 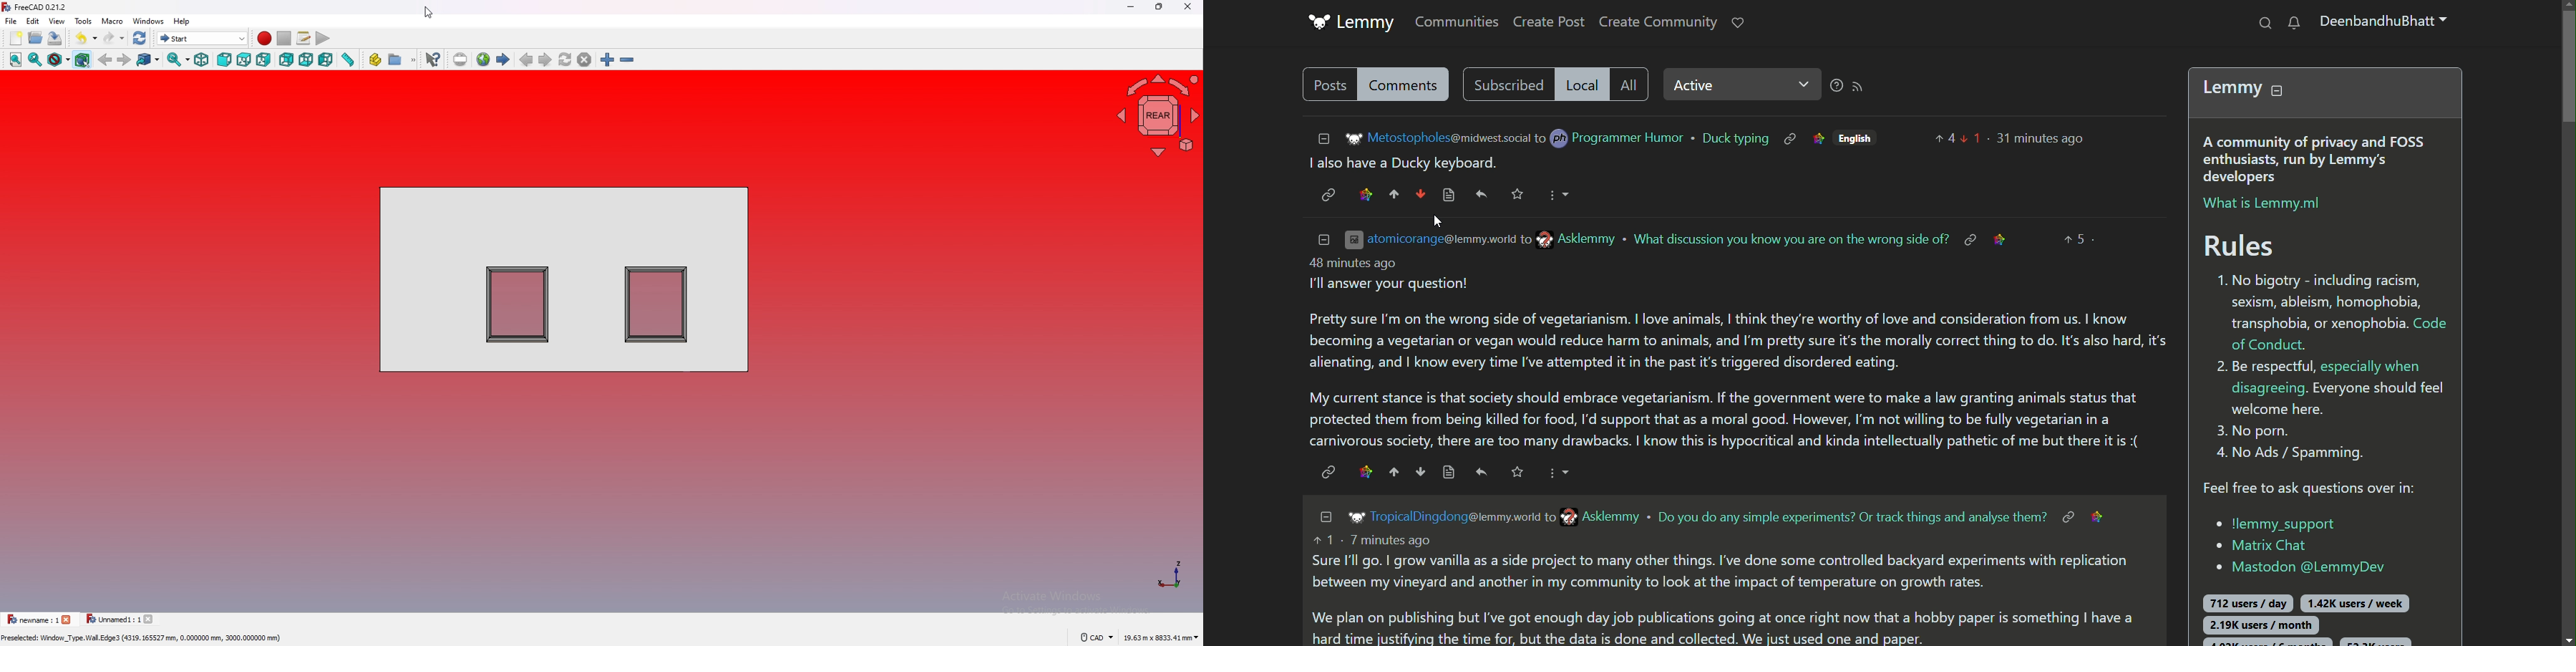 What do you see at coordinates (203, 38) in the screenshot?
I see `change workbench` at bounding box center [203, 38].